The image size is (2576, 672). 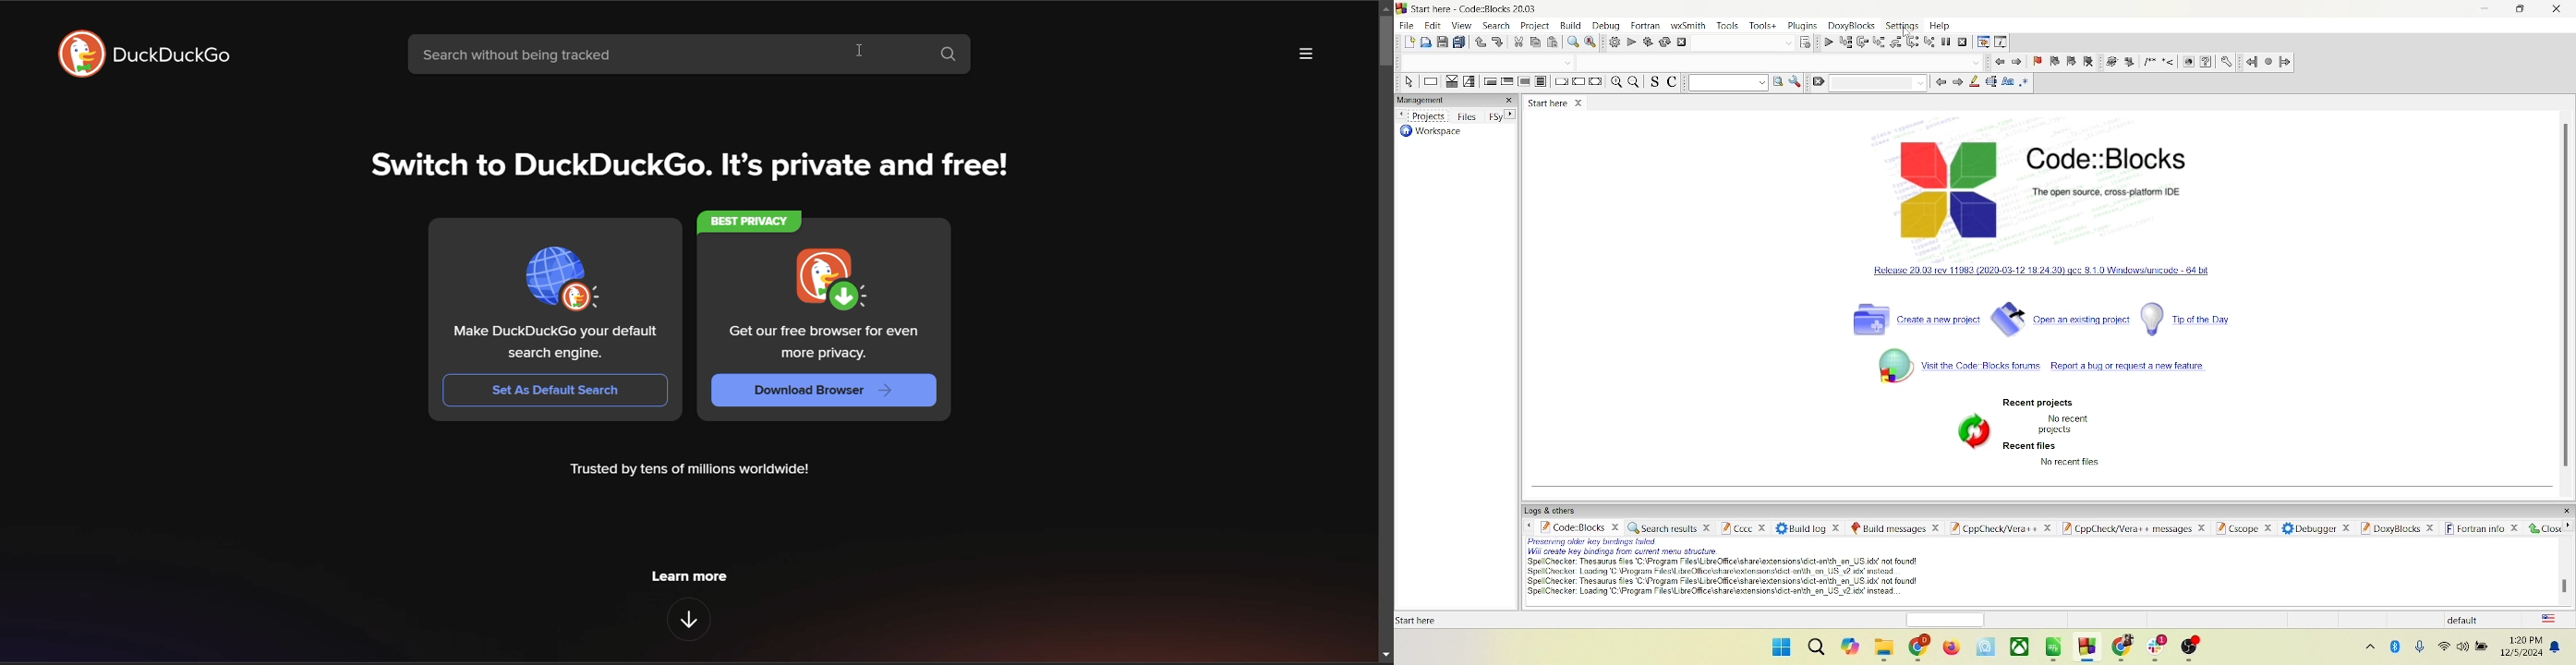 What do you see at coordinates (2287, 62) in the screenshot?
I see `jump forward` at bounding box center [2287, 62].